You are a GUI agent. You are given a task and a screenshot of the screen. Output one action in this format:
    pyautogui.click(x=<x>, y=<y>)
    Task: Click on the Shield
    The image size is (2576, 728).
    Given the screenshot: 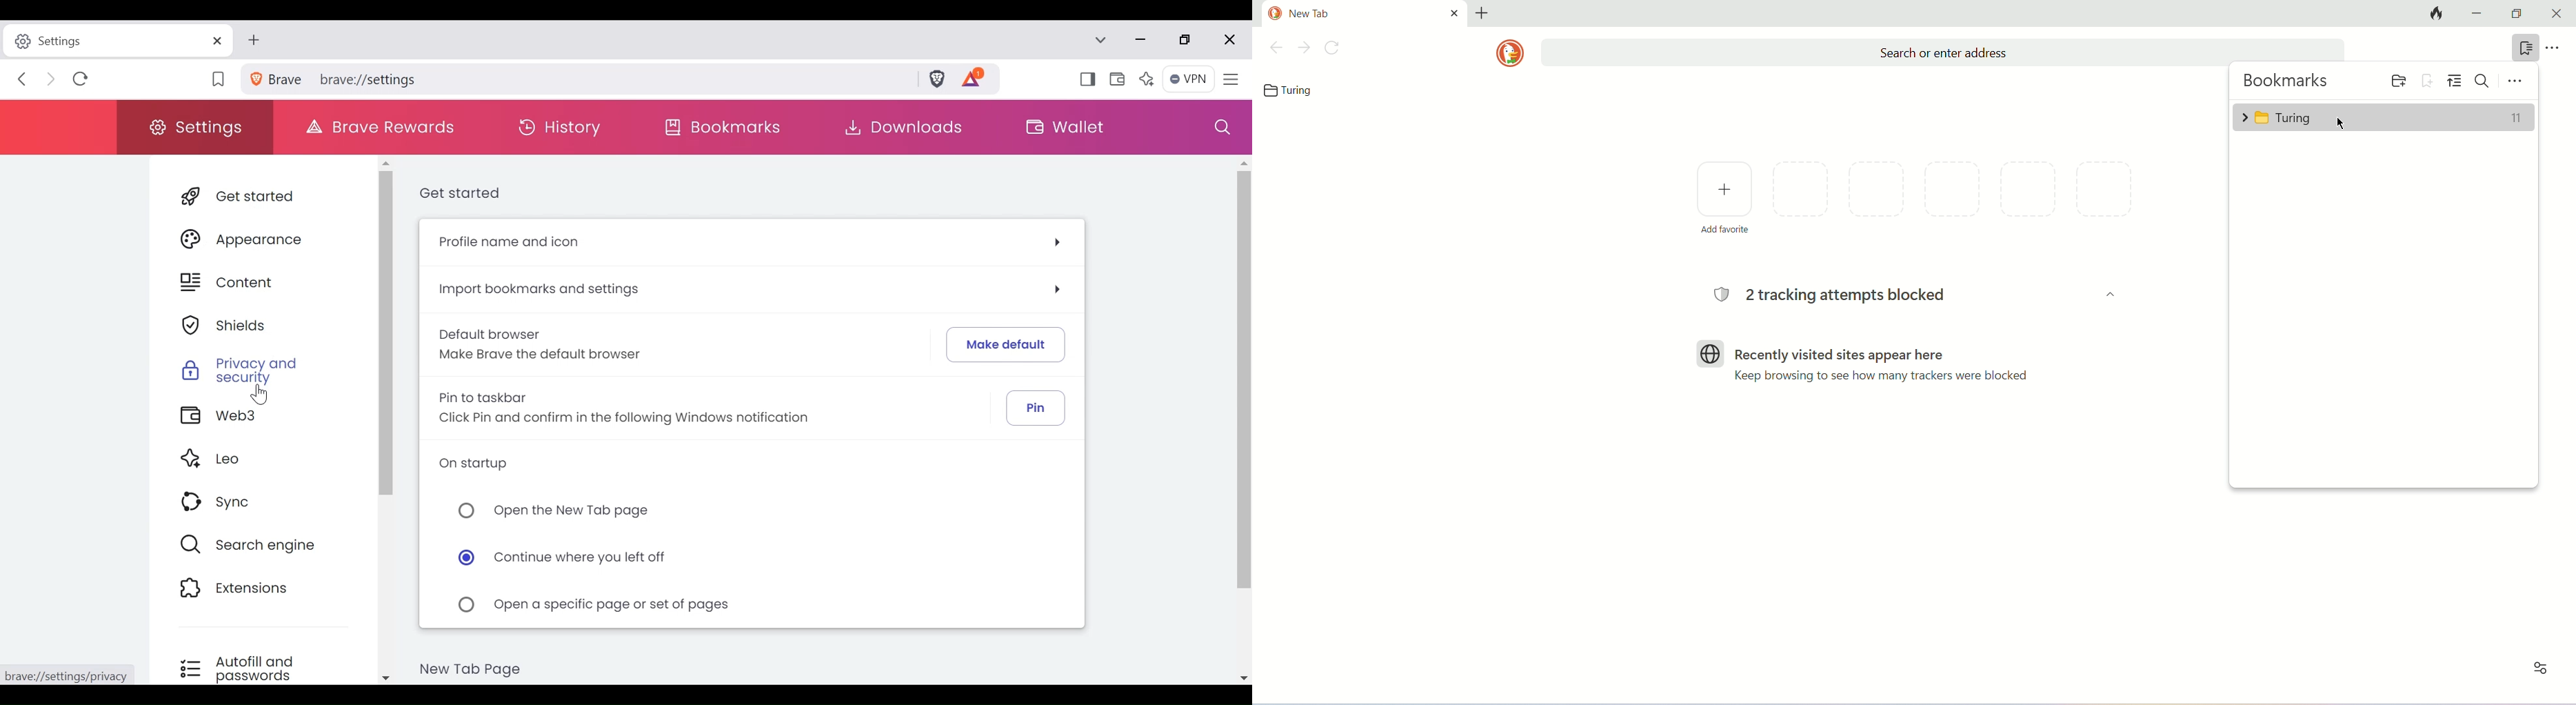 What is the action you would take?
    pyautogui.click(x=261, y=326)
    